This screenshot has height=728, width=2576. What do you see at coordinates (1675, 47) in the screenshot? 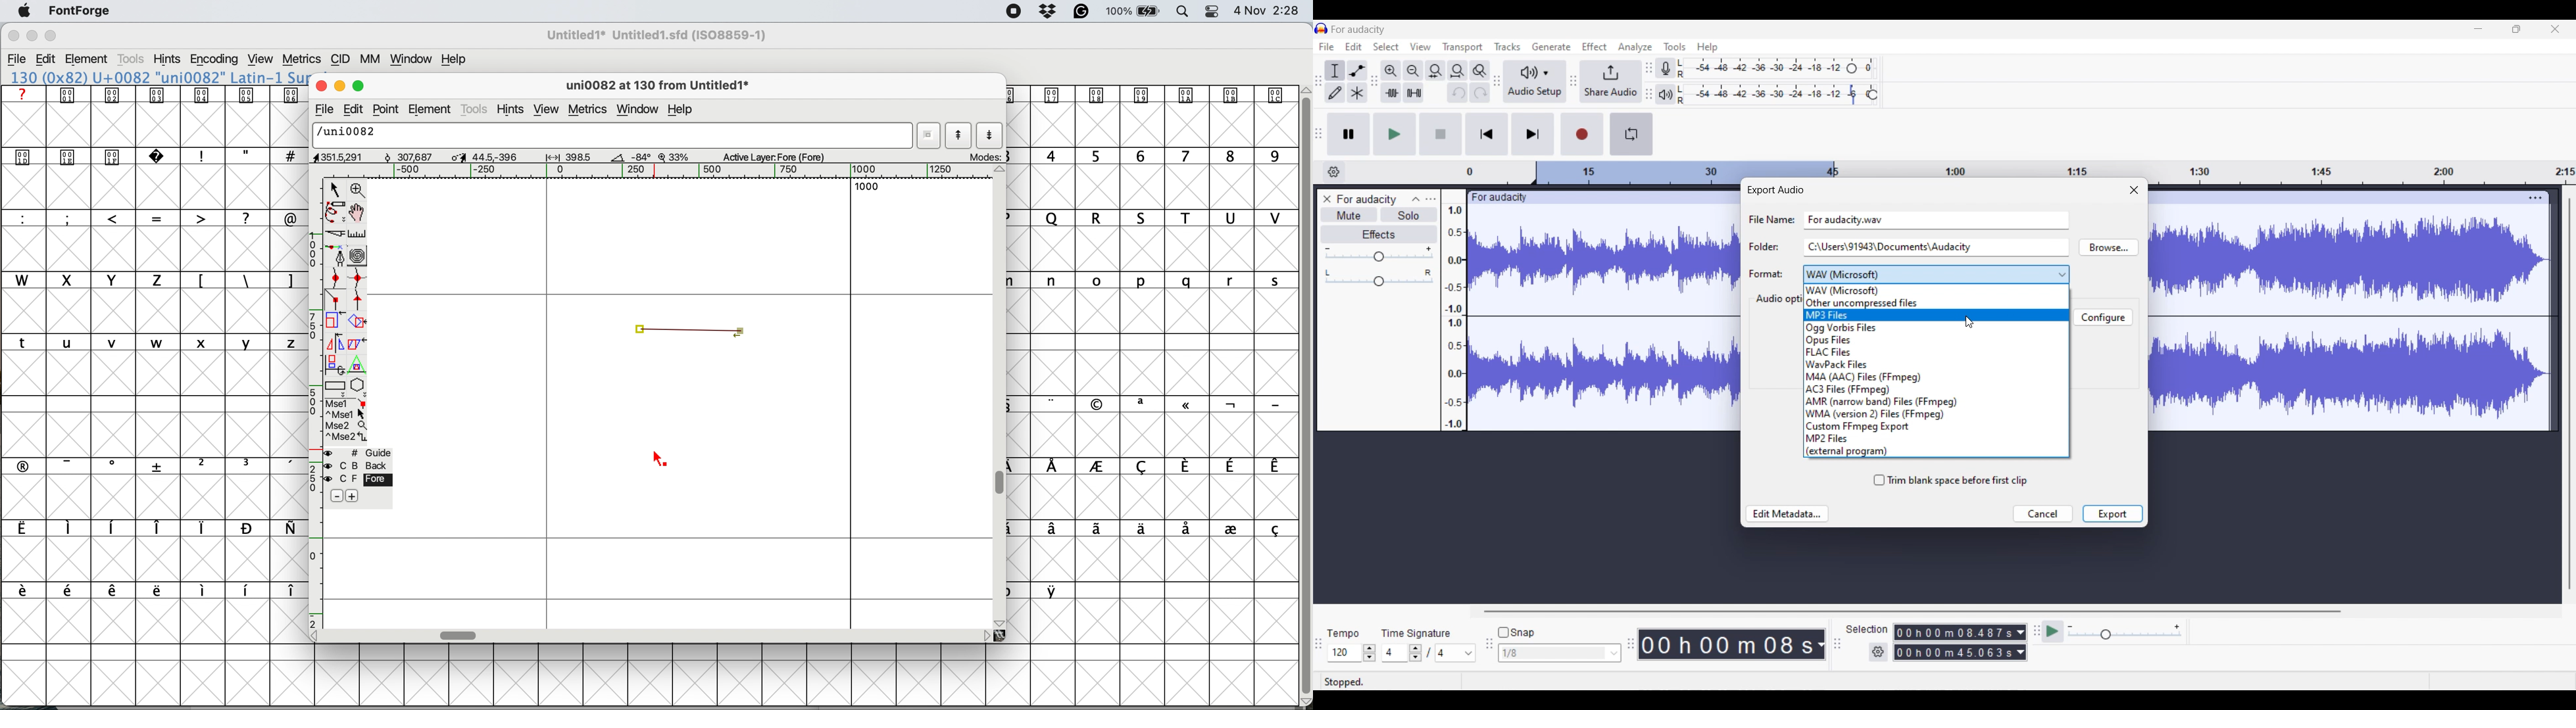
I see `Tools menu` at bounding box center [1675, 47].